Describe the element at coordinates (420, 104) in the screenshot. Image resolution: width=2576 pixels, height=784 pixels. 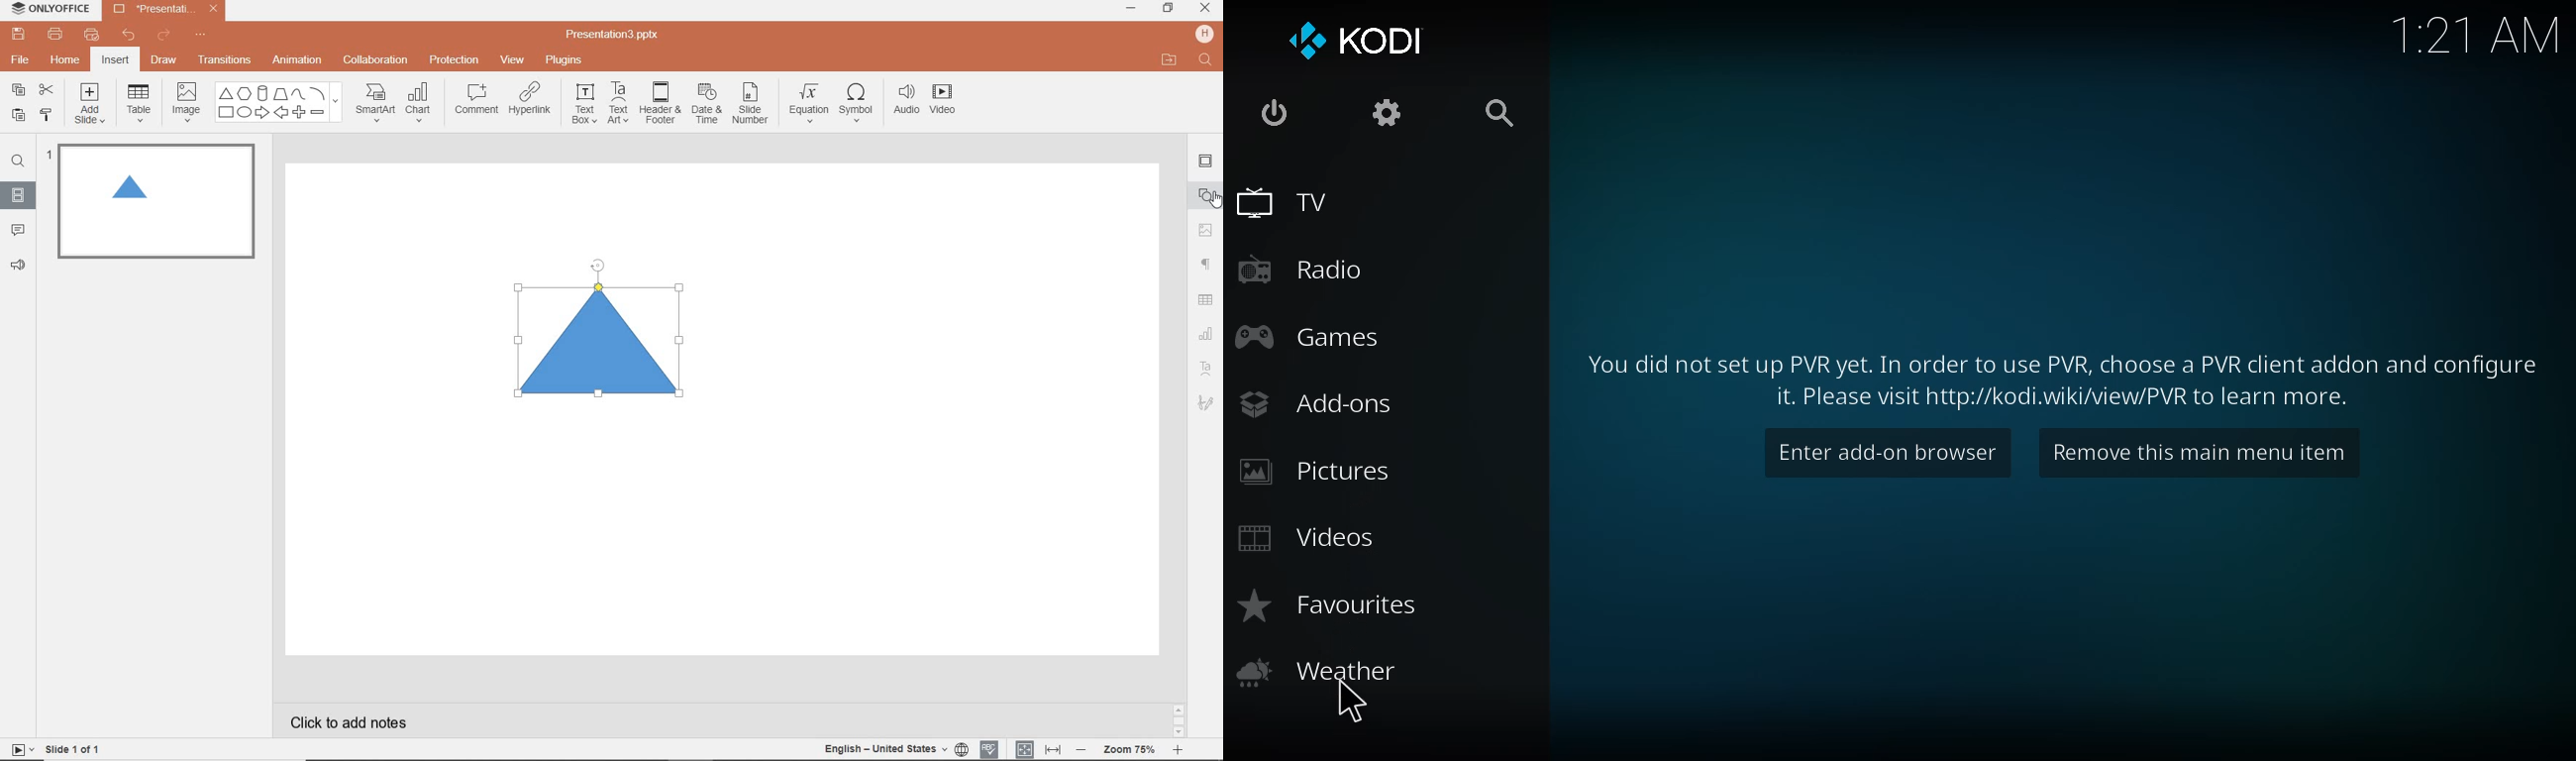
I see `CHART` at that location.